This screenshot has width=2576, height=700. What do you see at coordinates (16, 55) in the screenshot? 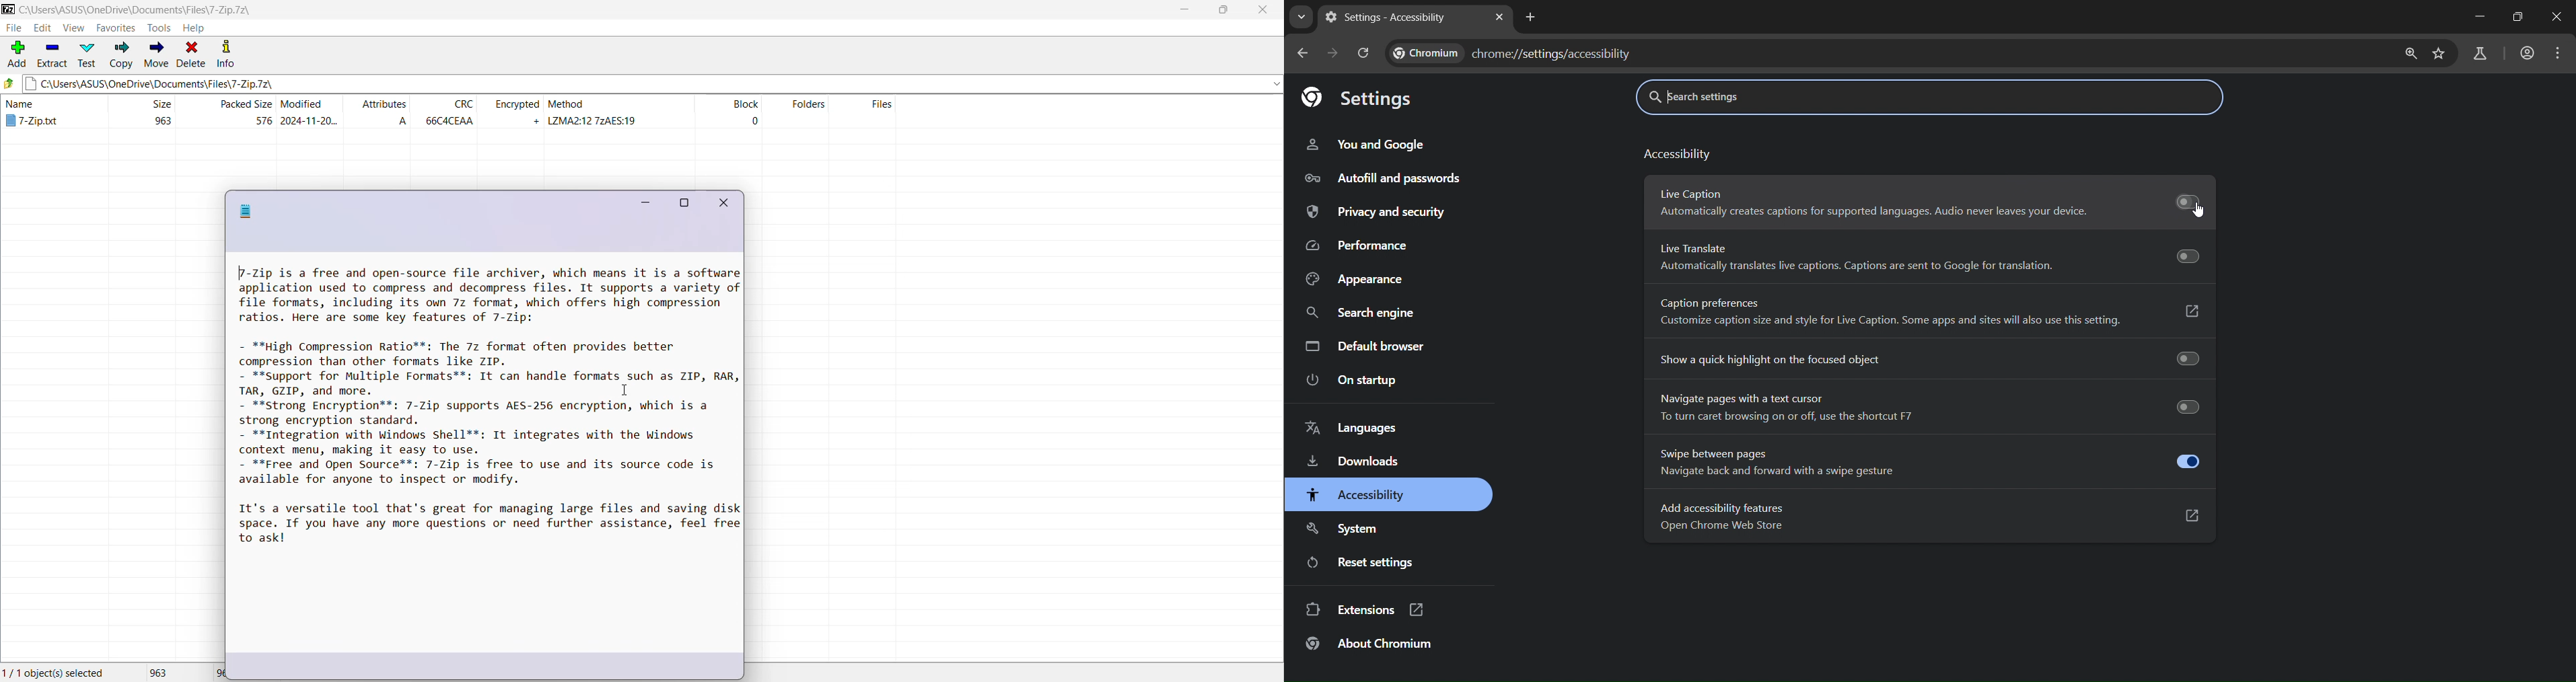
I see `Add` at bounding box center [16, 55].